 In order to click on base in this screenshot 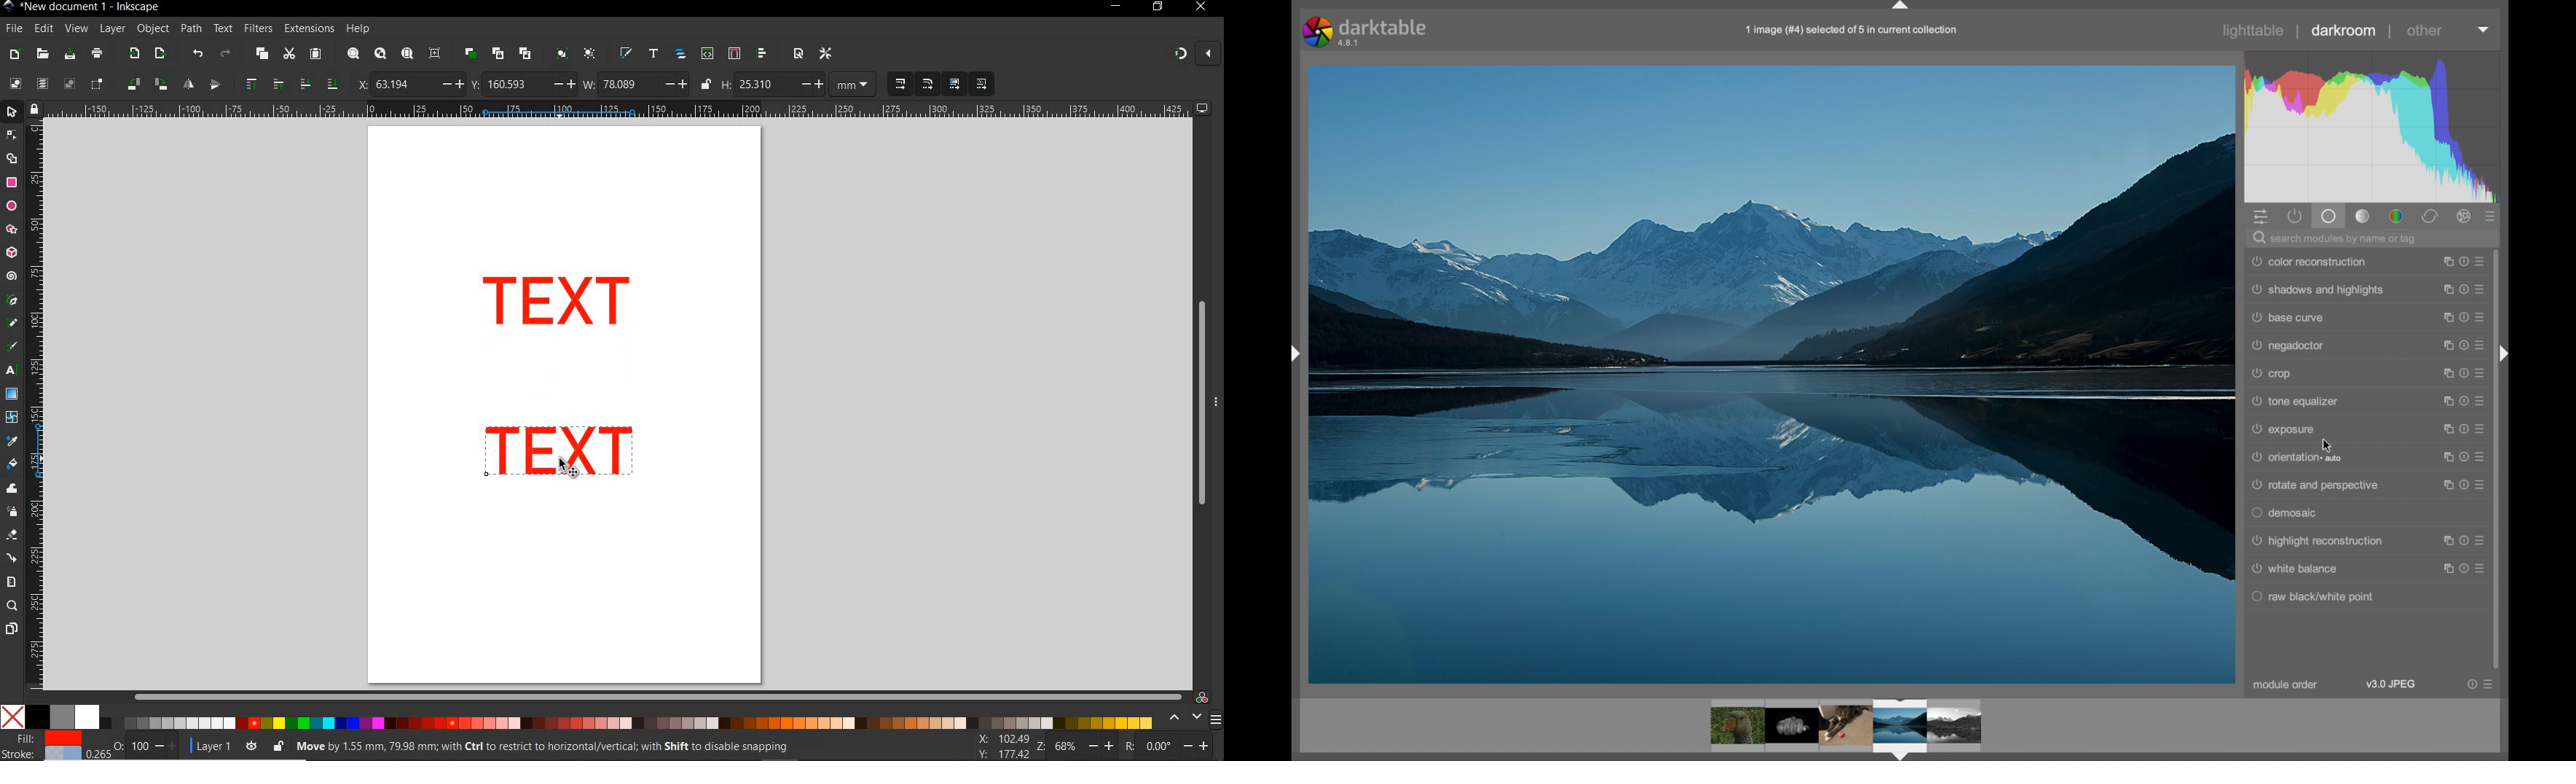, I will do `click(2330, 216)`.